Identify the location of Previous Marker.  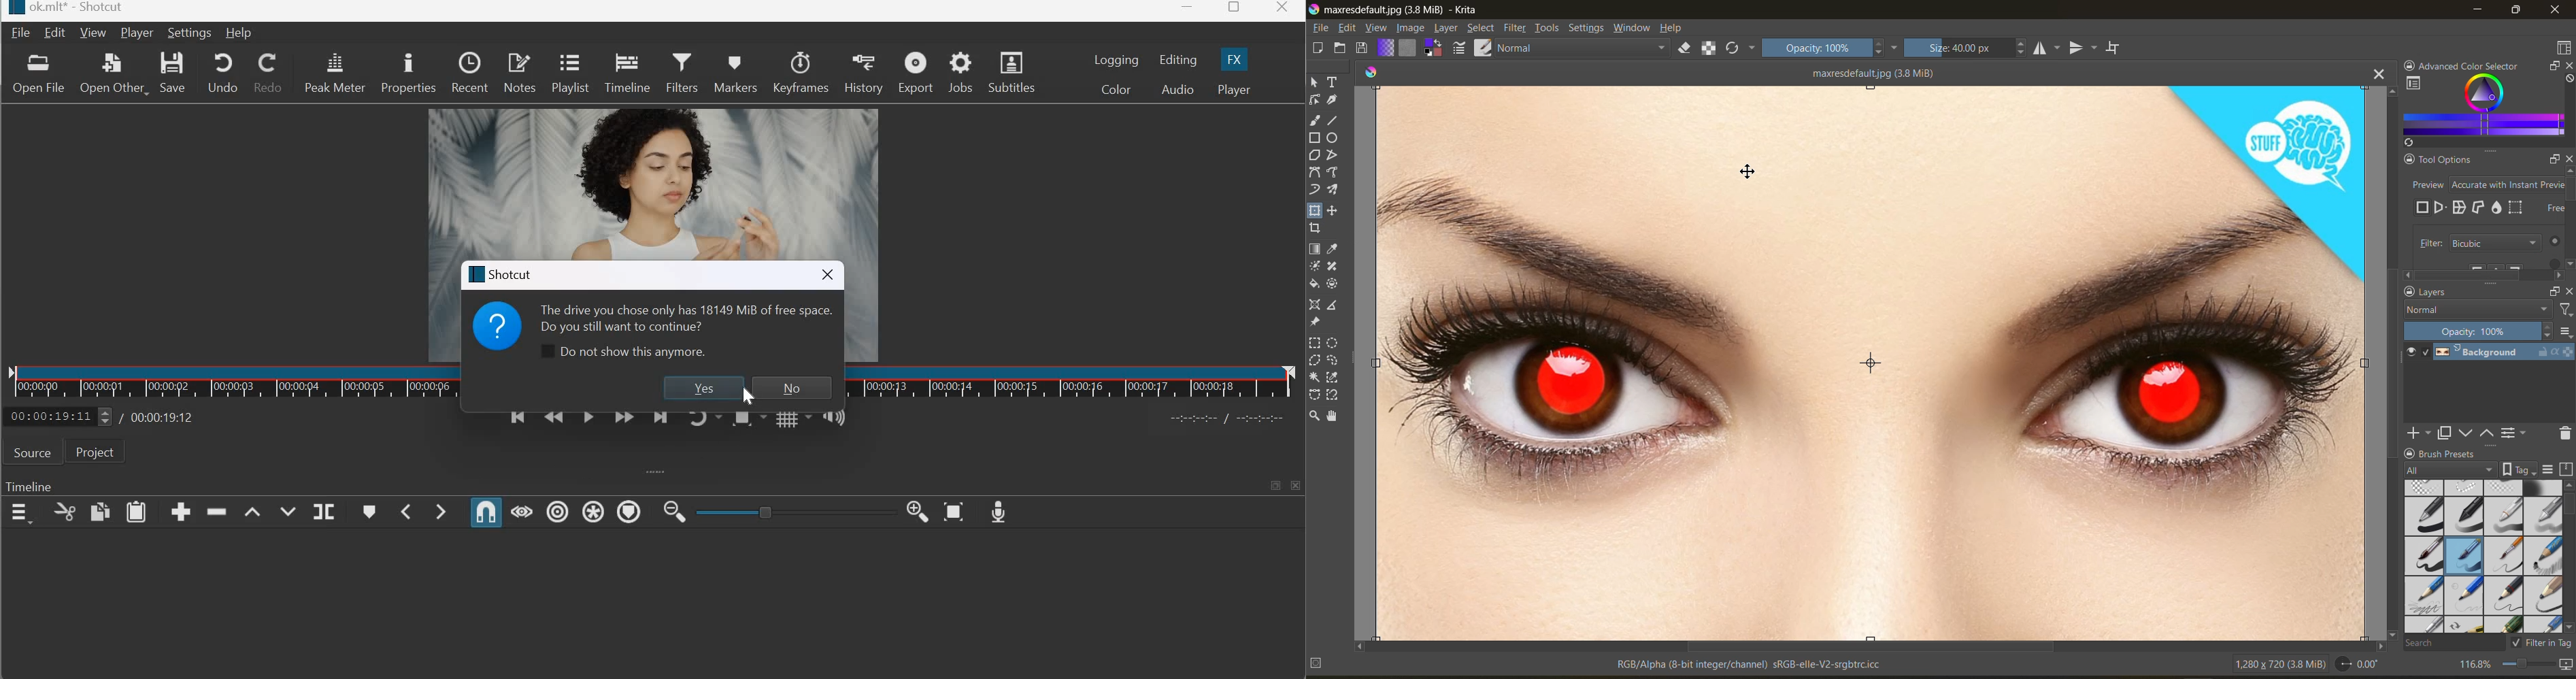
(407, 512).